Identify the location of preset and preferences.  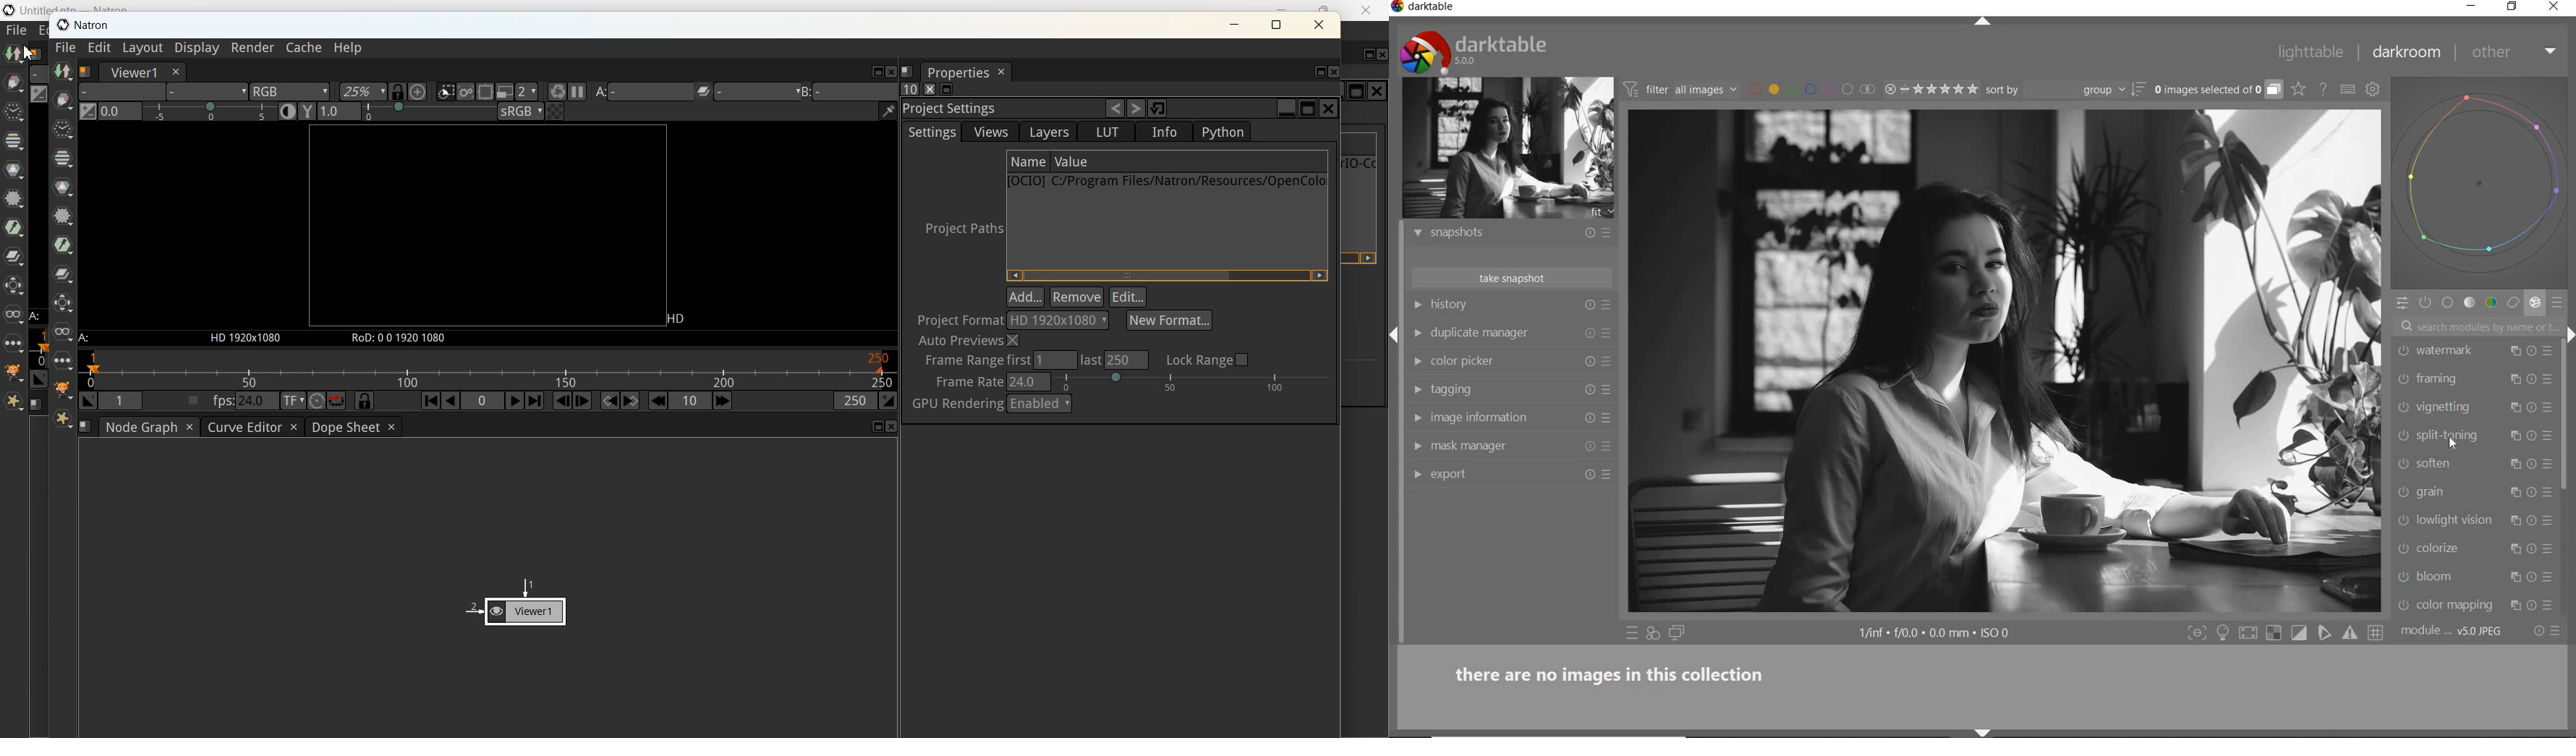
(2551, 578).